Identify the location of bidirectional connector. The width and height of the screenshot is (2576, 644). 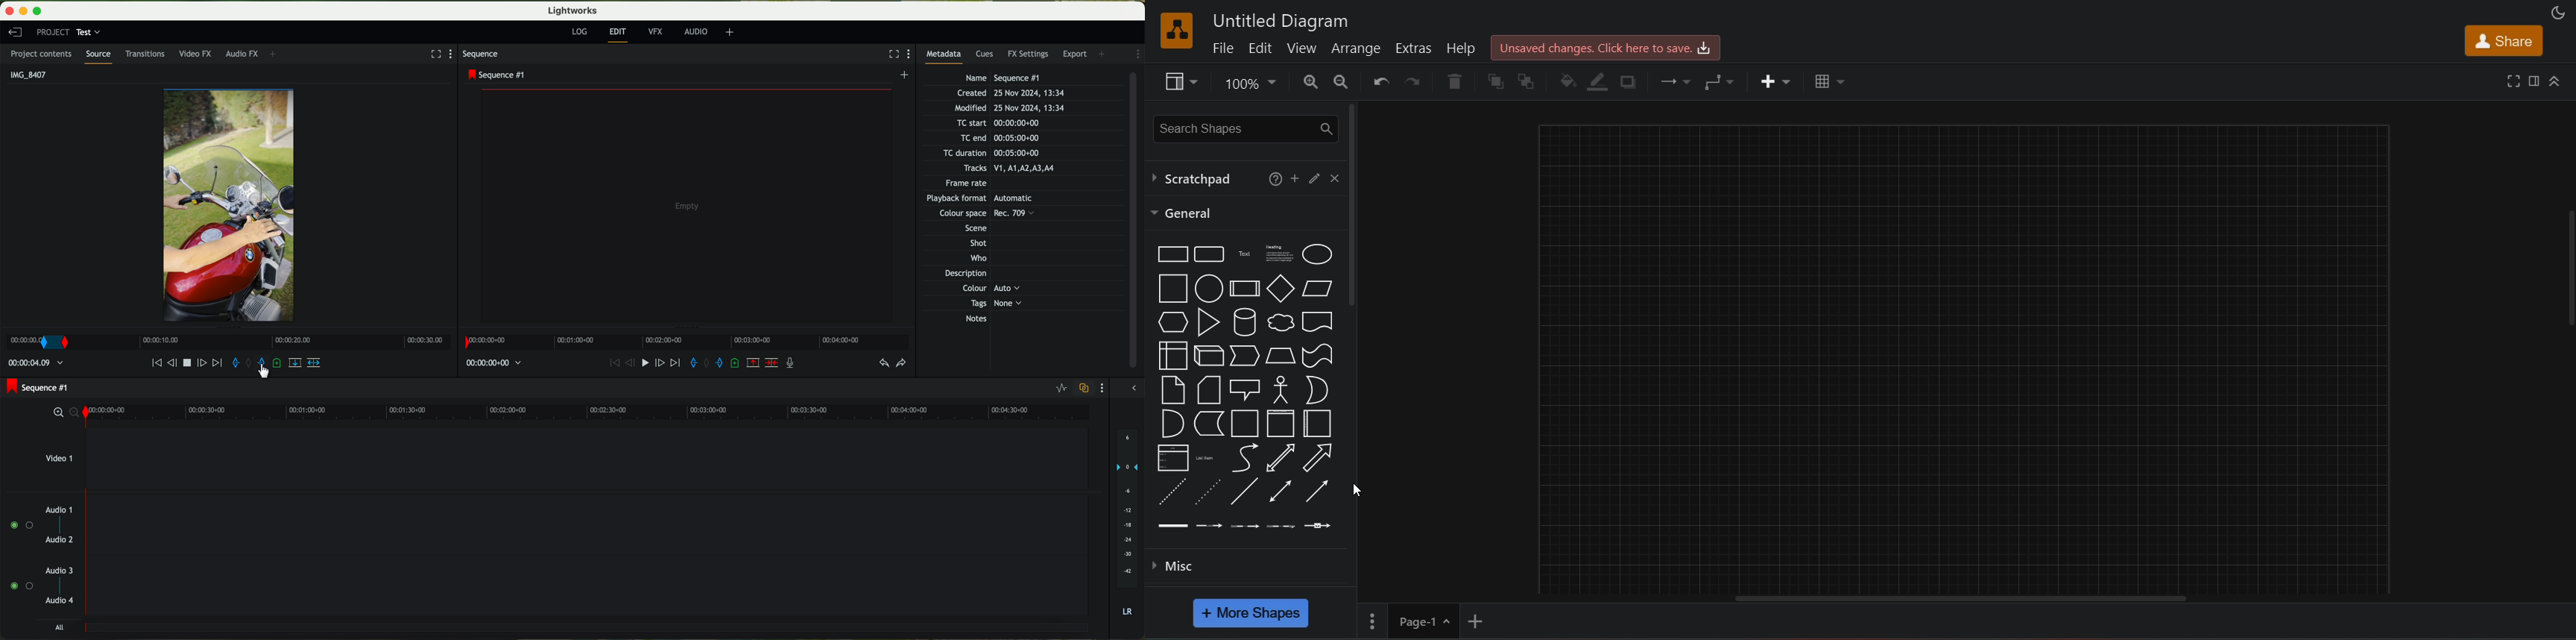
(1282, 491).